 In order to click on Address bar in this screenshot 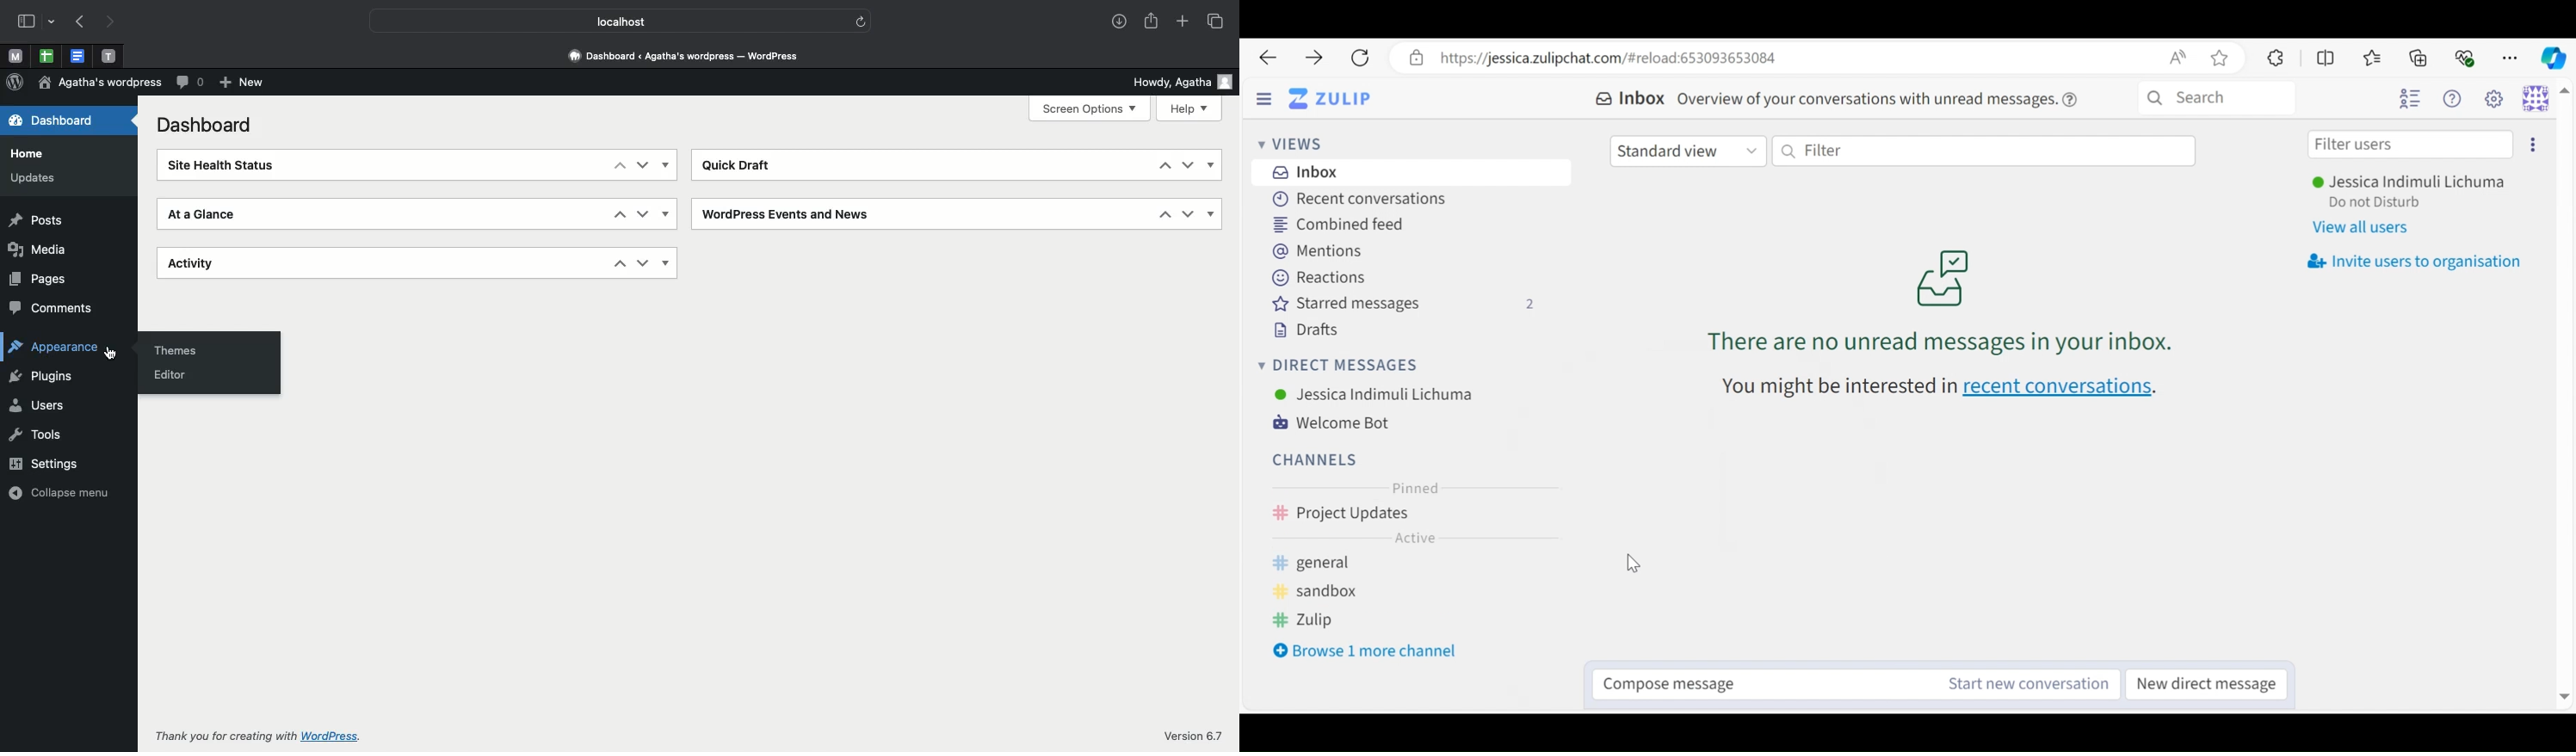, I will do `click(1817, 58)`.